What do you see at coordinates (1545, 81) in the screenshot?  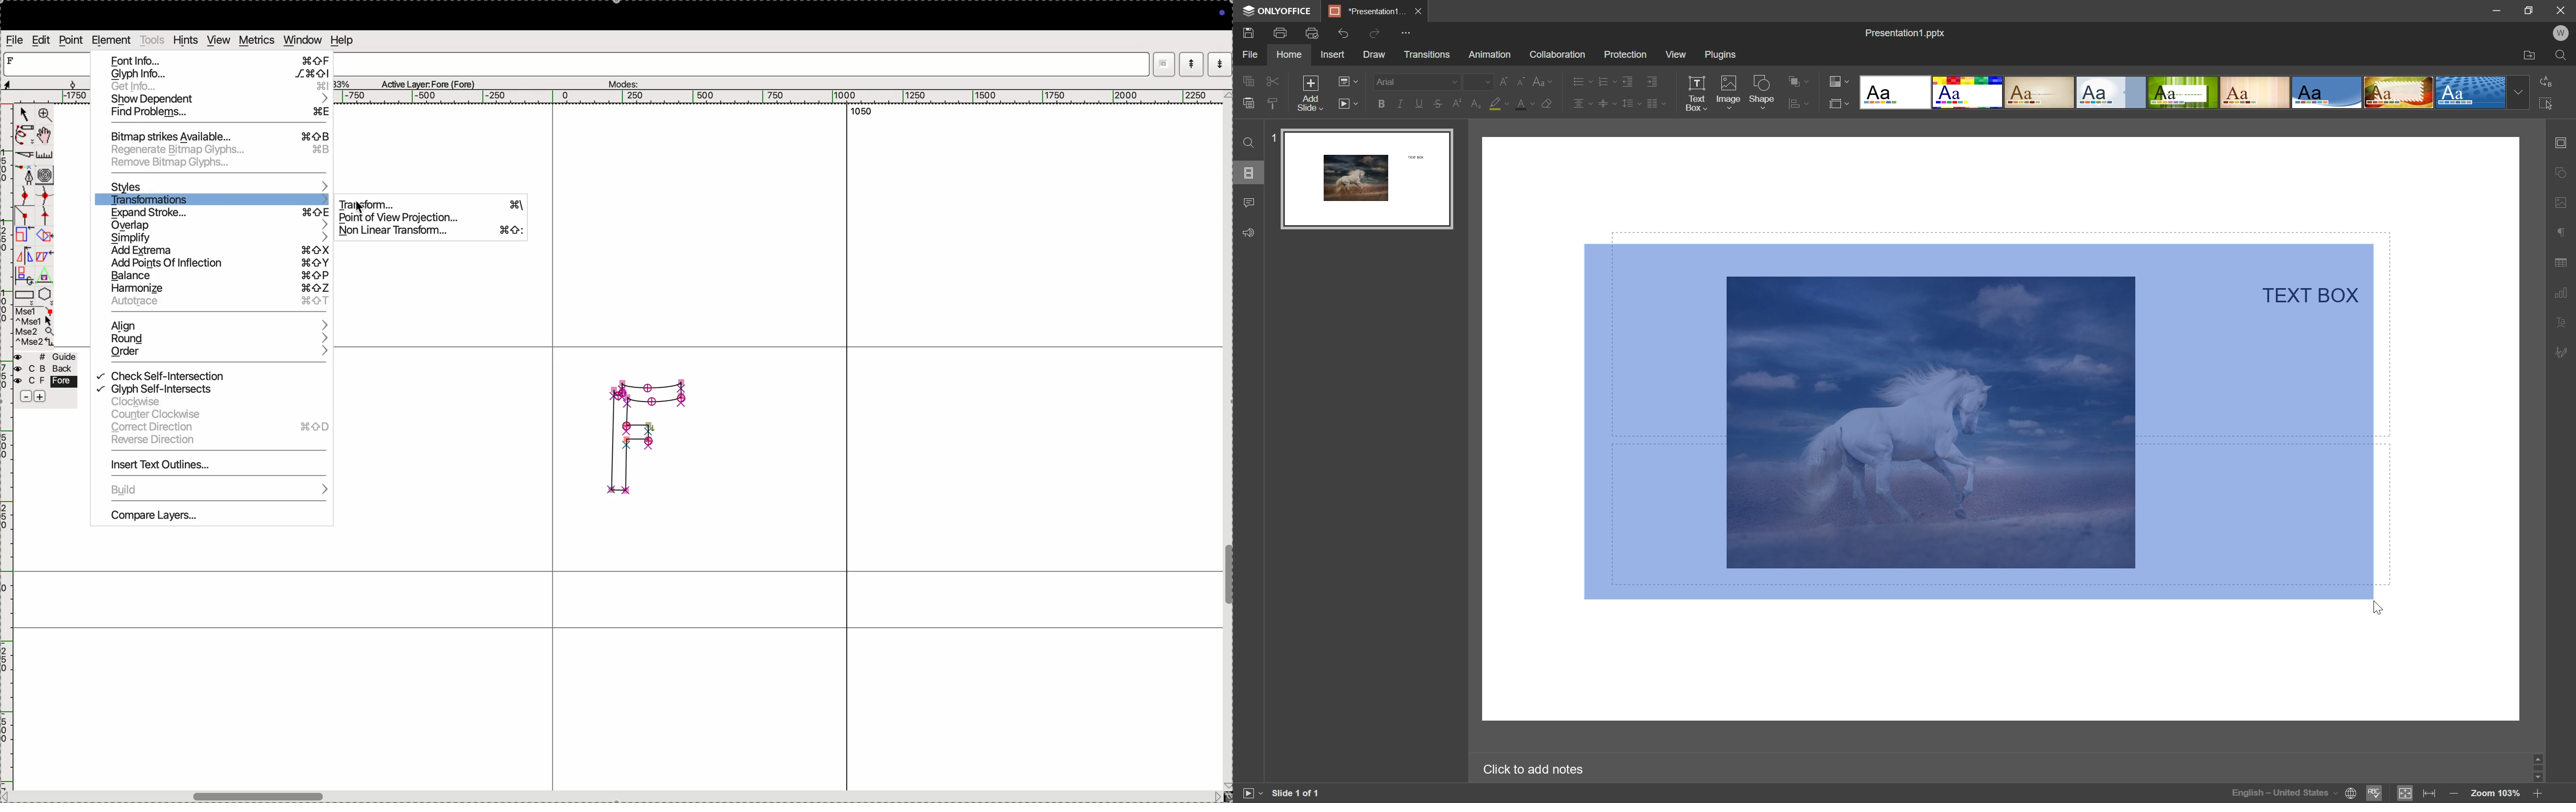 I see `change case` at bounding box center [1545, 81].